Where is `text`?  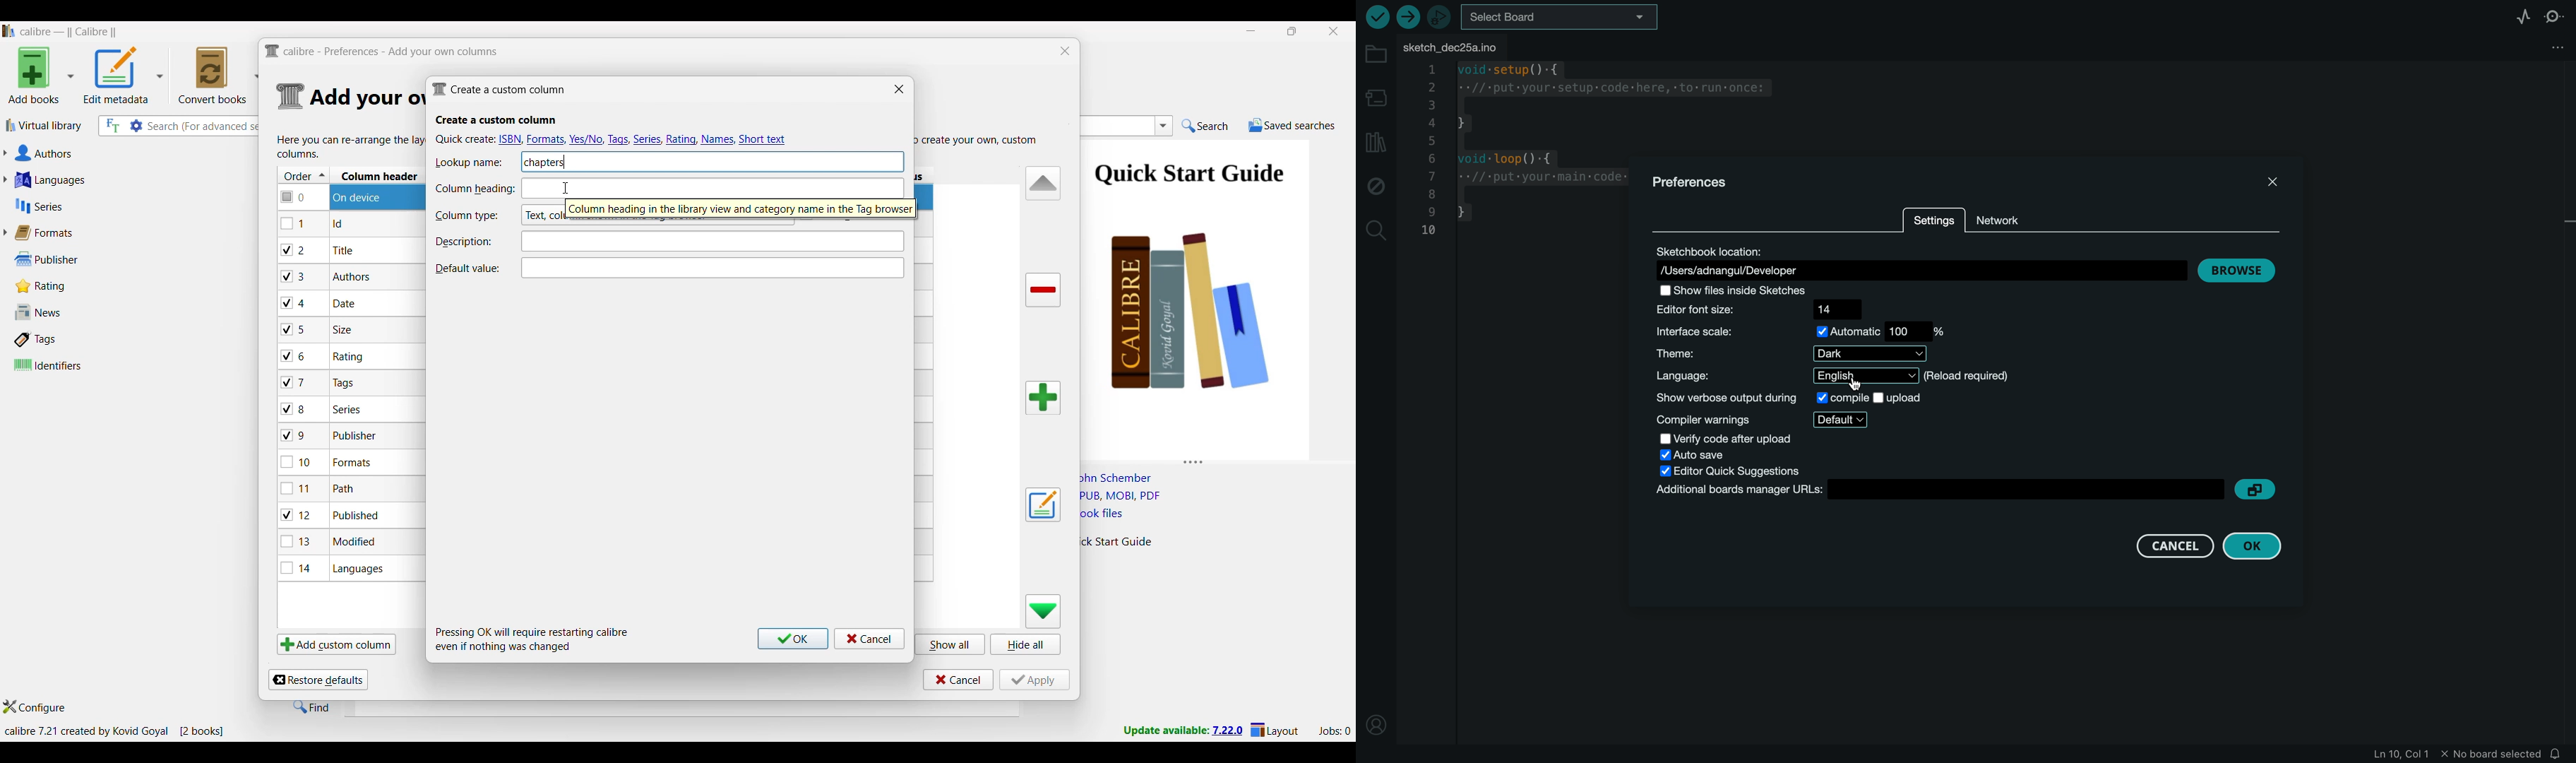
text is located at coordinates (713, 188).